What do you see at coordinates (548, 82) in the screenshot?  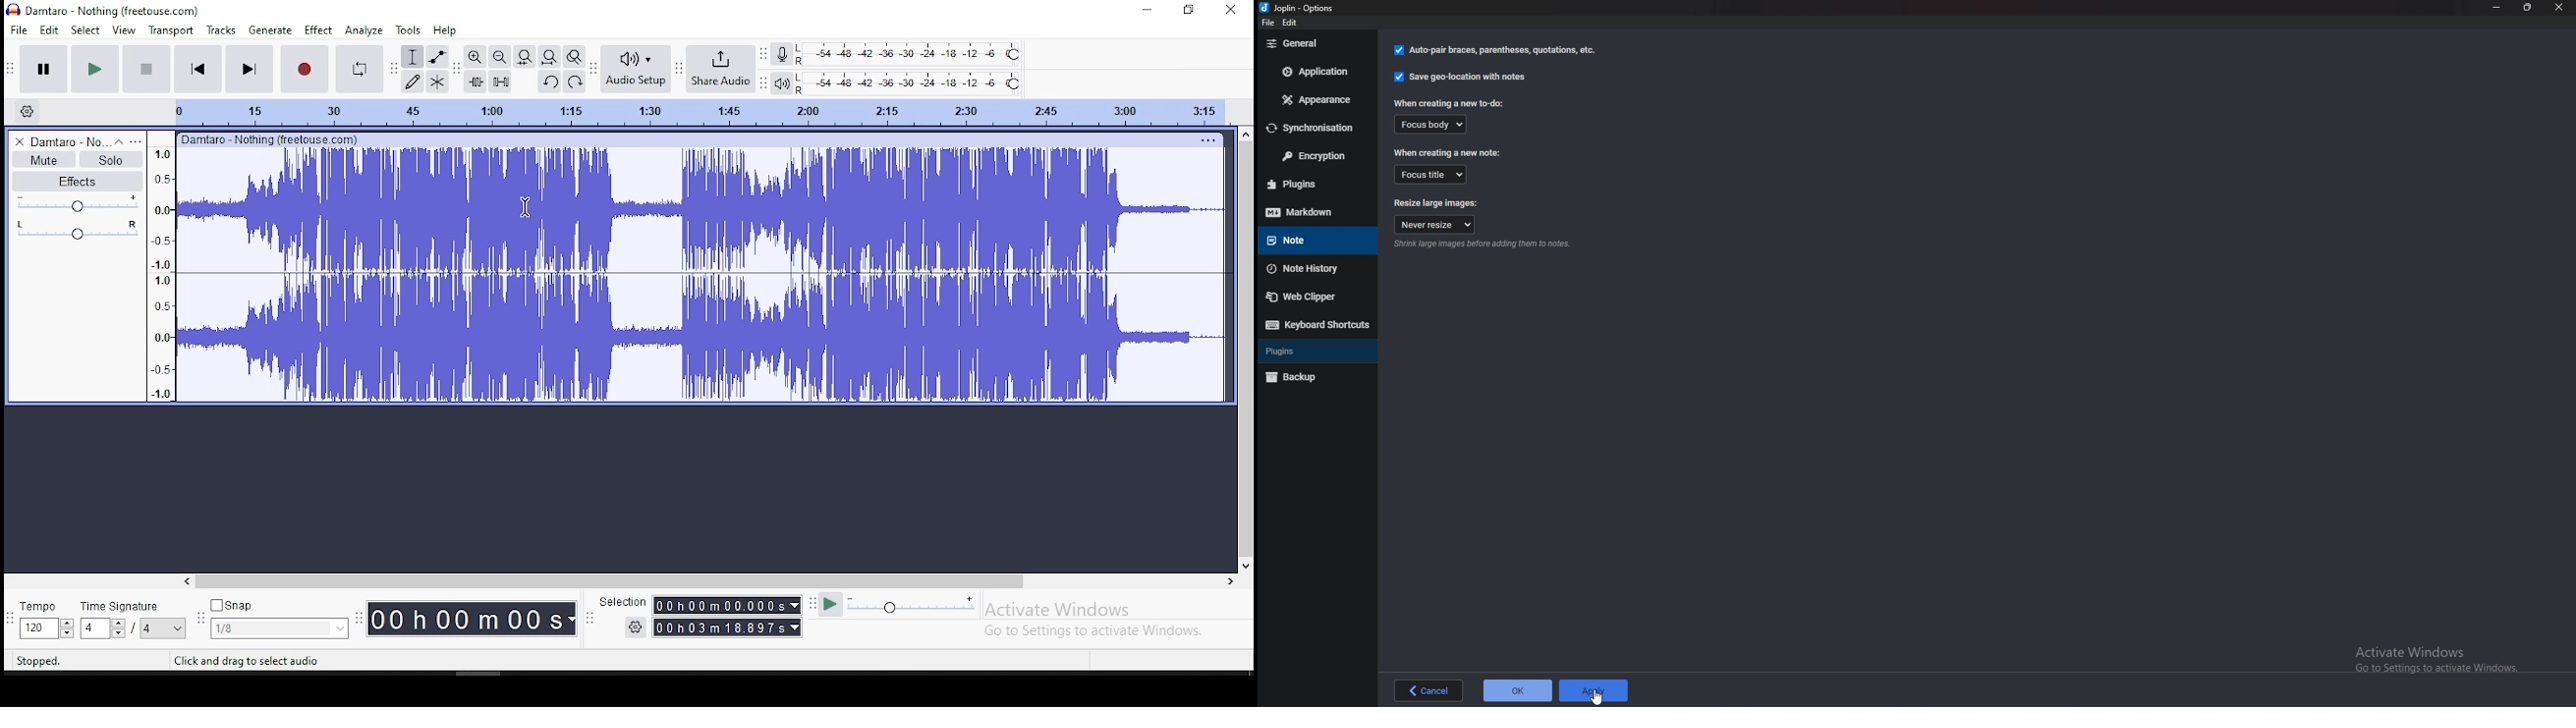 I see `undo` at bounding box center [548, 82].